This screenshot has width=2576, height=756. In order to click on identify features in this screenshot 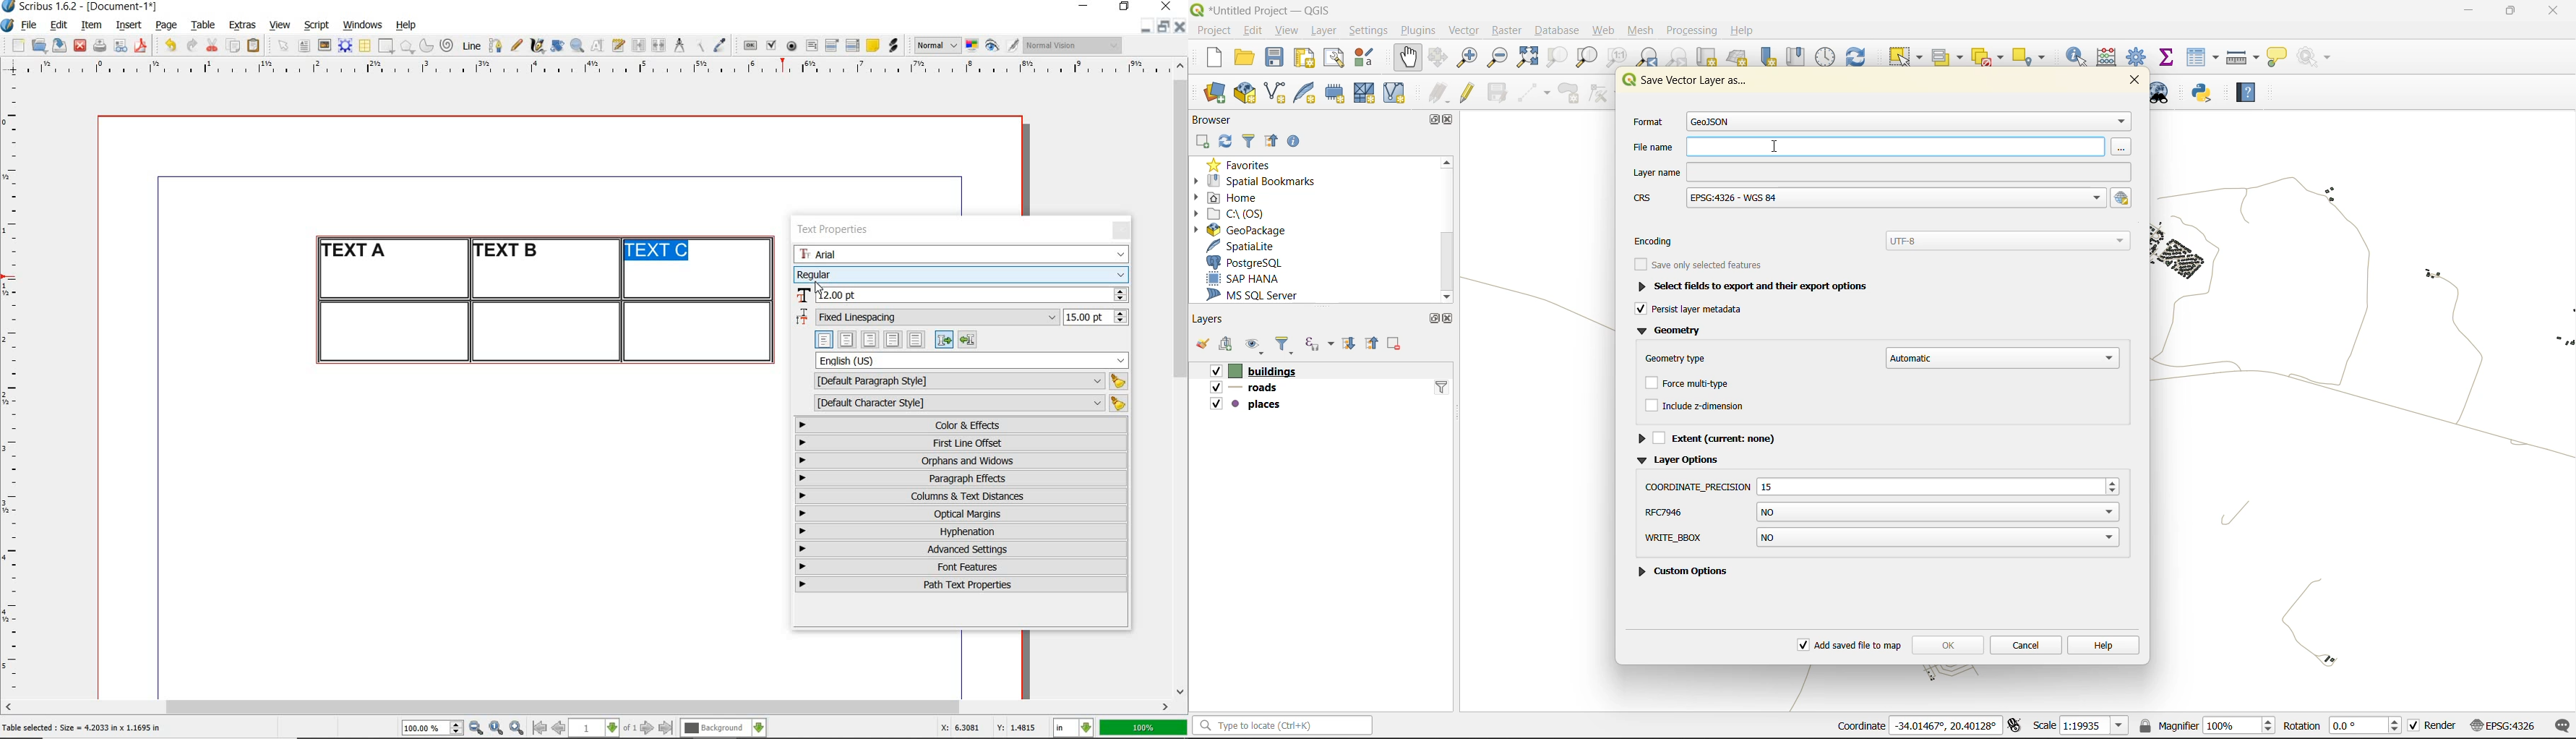, I will do `click(2080, 57)`.